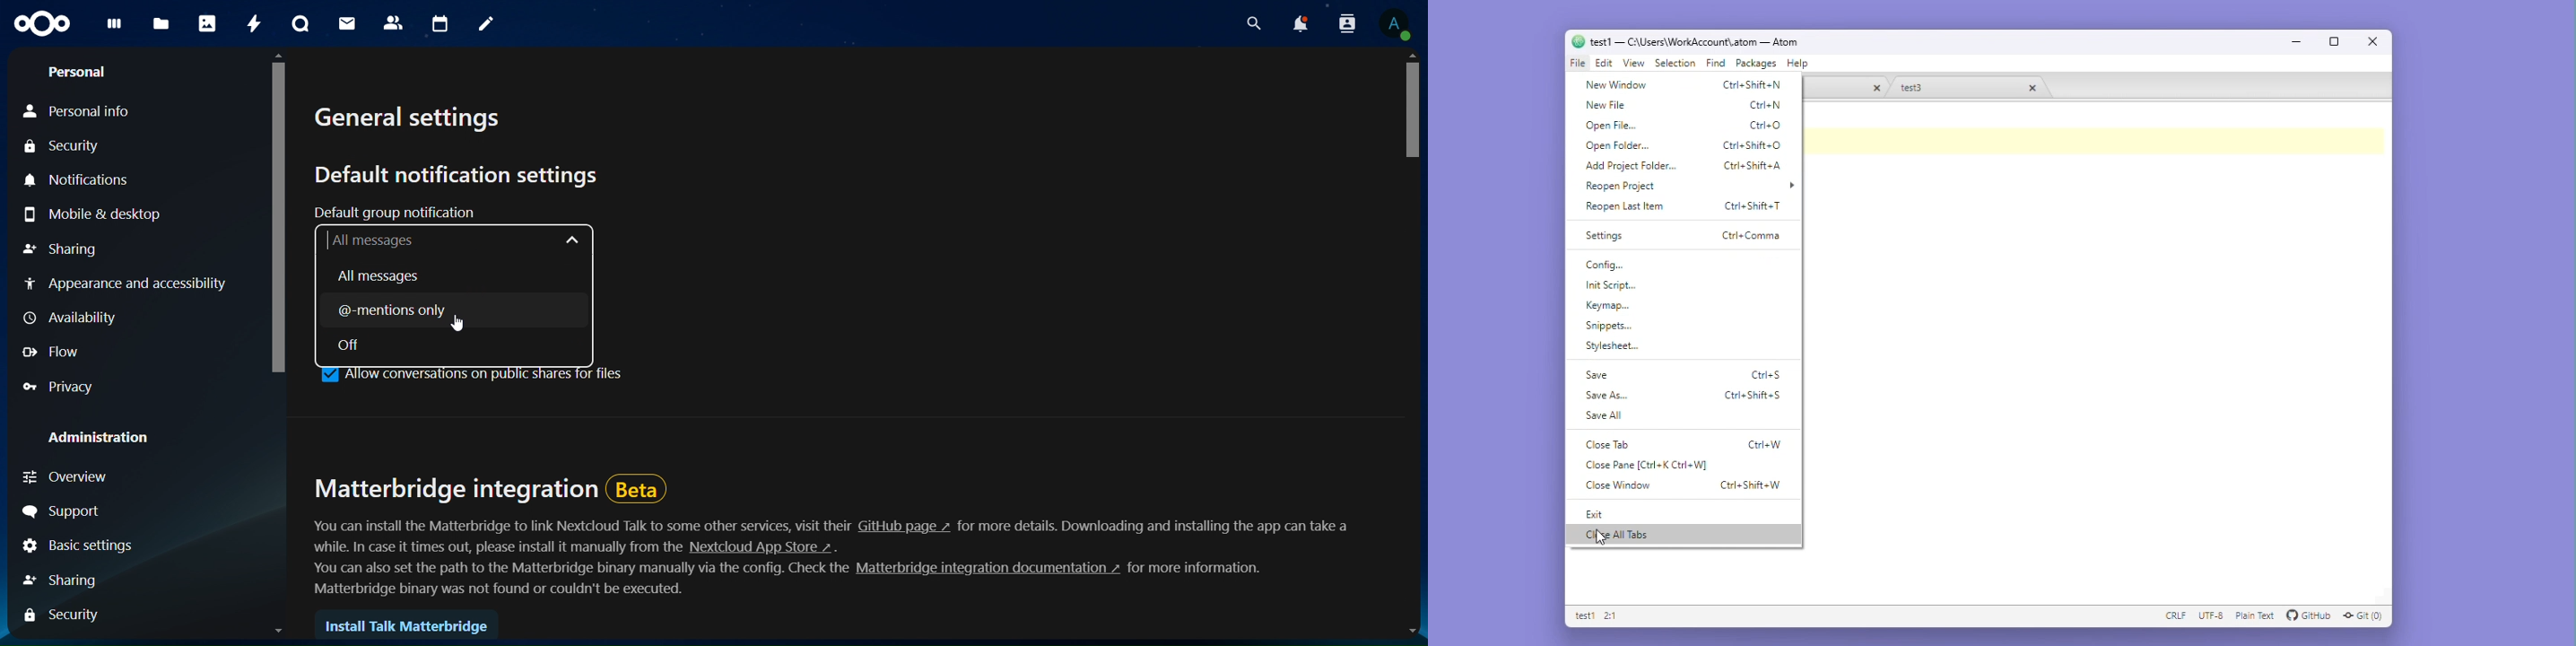  Describe the element at coordinates (68, 580) in the screenshot. I see `sharing` at that location.